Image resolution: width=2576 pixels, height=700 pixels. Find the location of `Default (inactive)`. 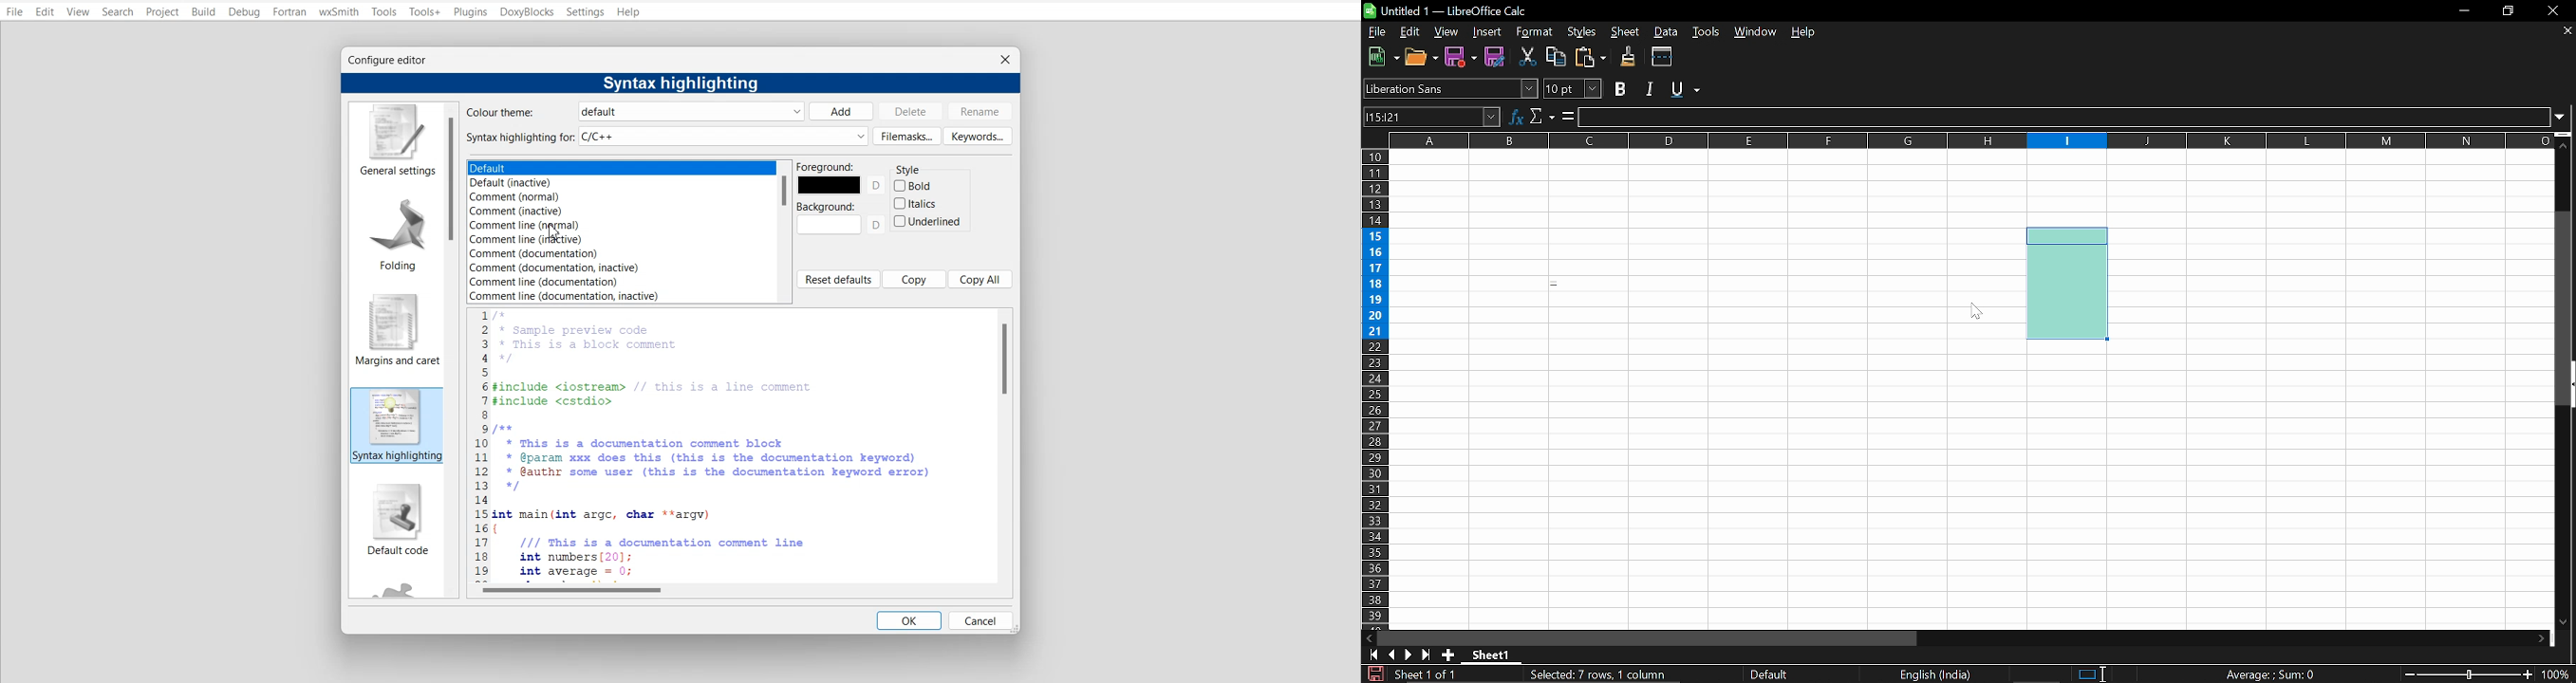

Default (inactive) is located at coordinates (564, 183).